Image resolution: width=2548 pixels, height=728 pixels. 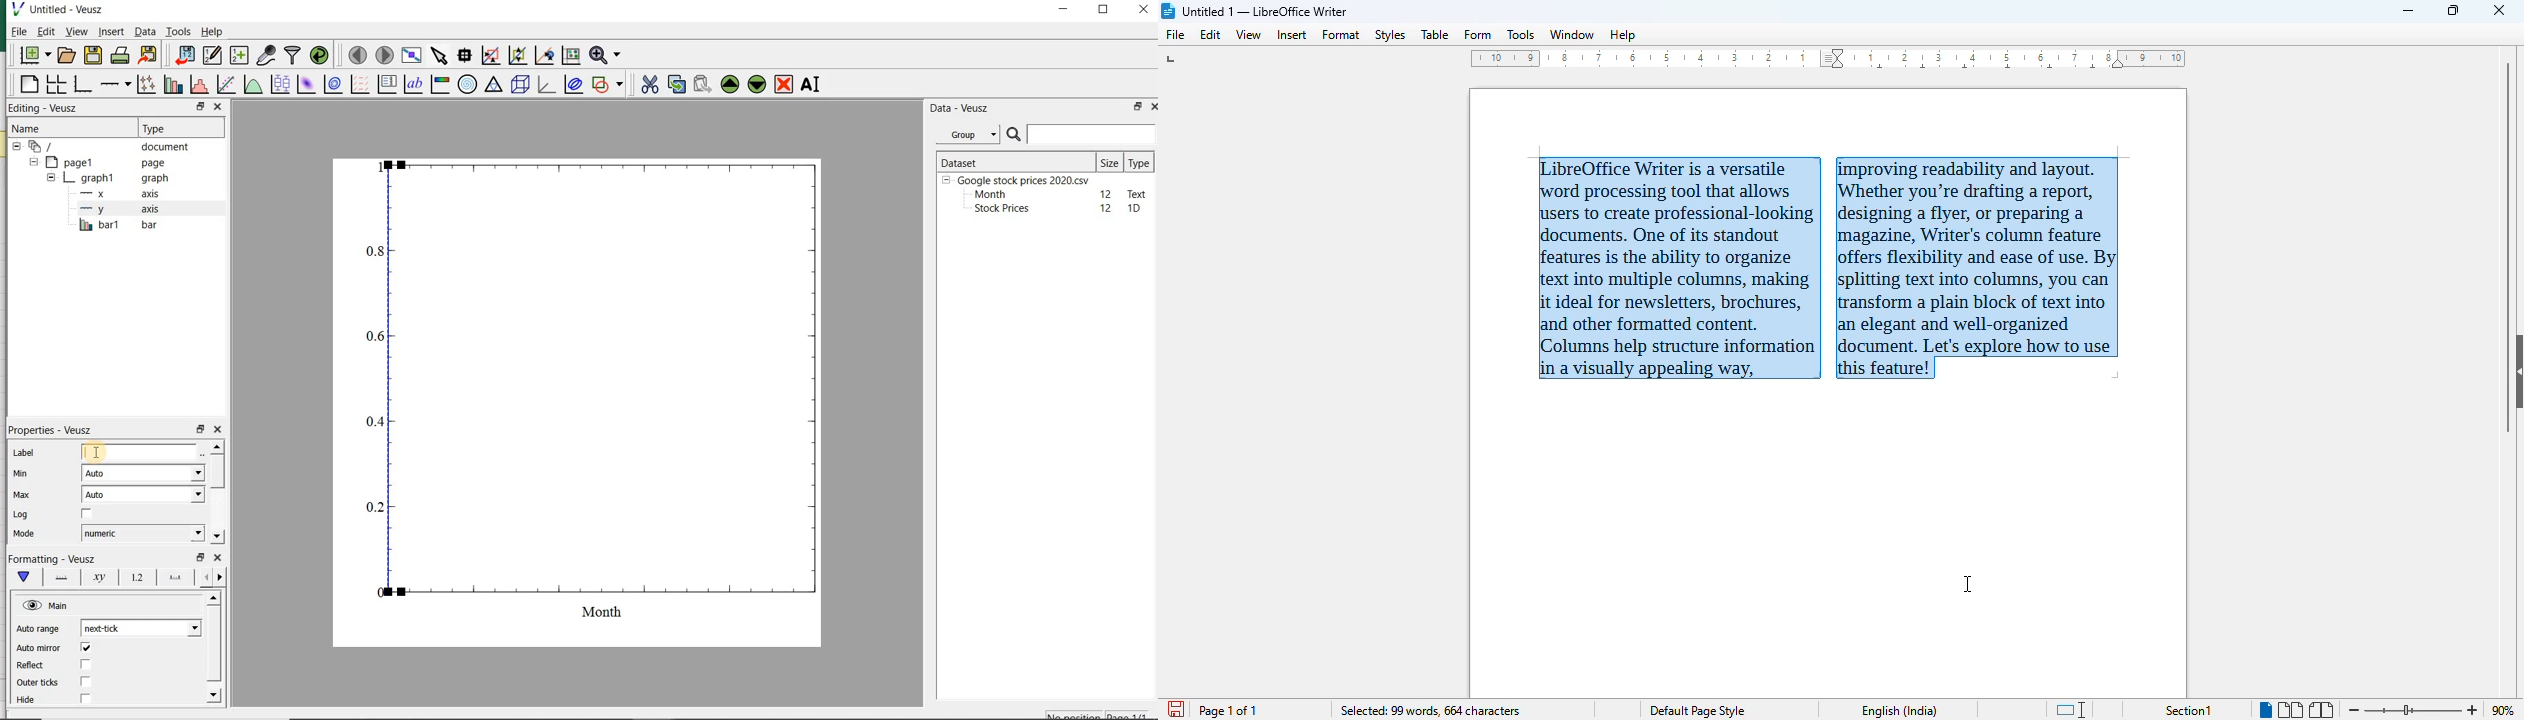 I want to click on Editing - Veusz, so click(x=45, y=108).